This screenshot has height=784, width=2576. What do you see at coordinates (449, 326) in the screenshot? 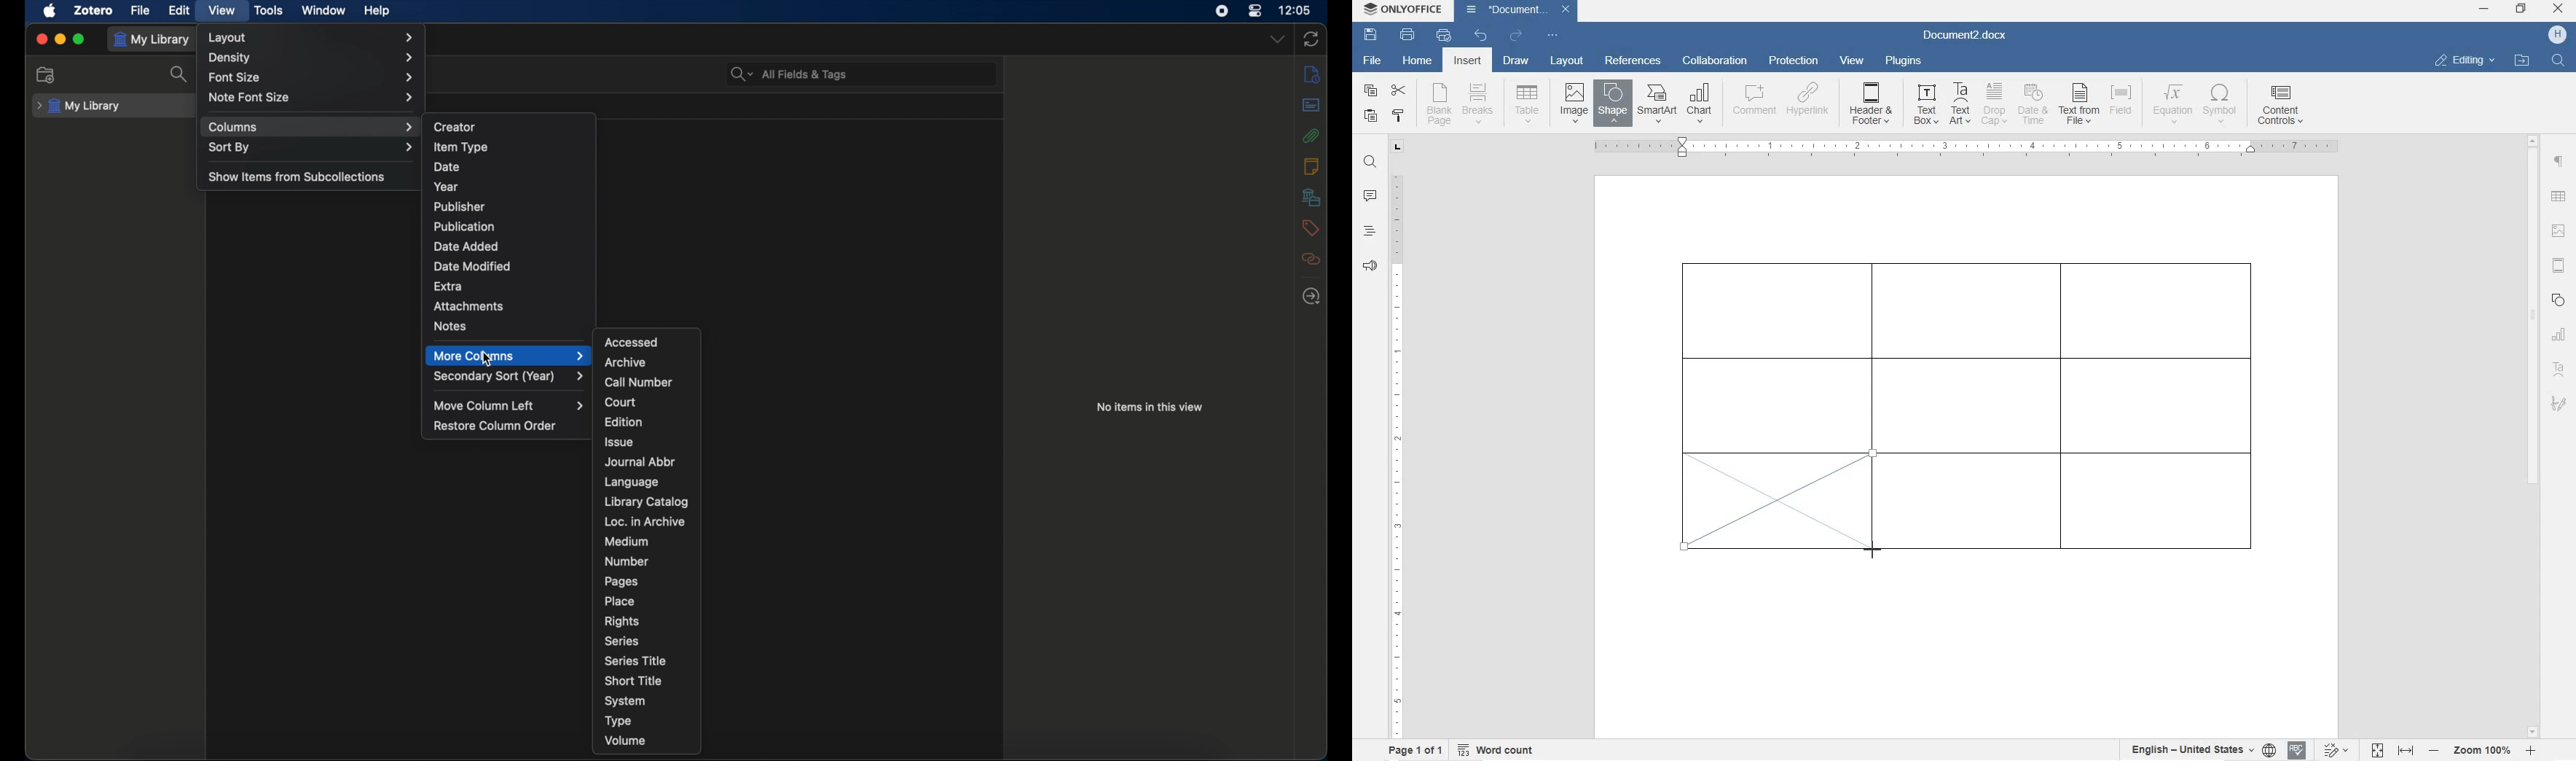
I see `notes` at bounding box center [449, 326].